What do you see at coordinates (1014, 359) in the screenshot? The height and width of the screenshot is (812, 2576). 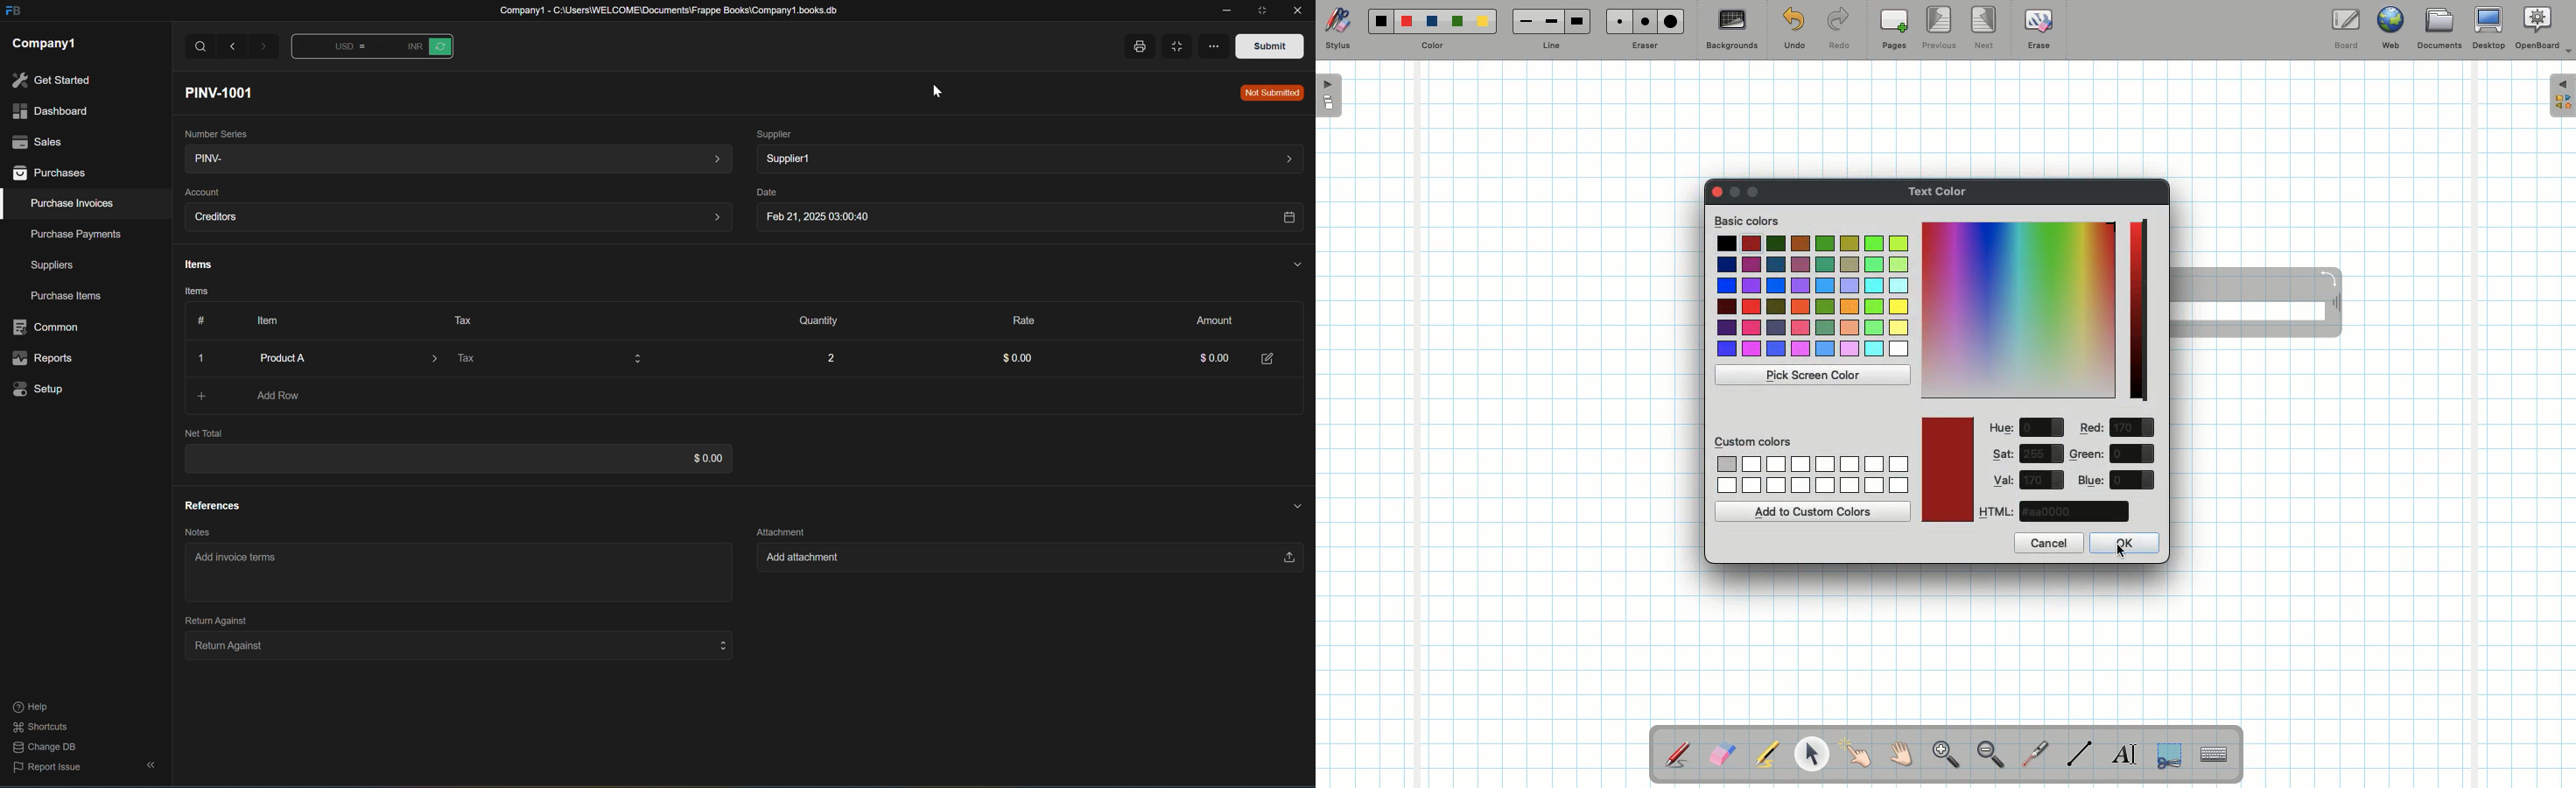 I see `$0.00` at bounding box center [1014, 359].